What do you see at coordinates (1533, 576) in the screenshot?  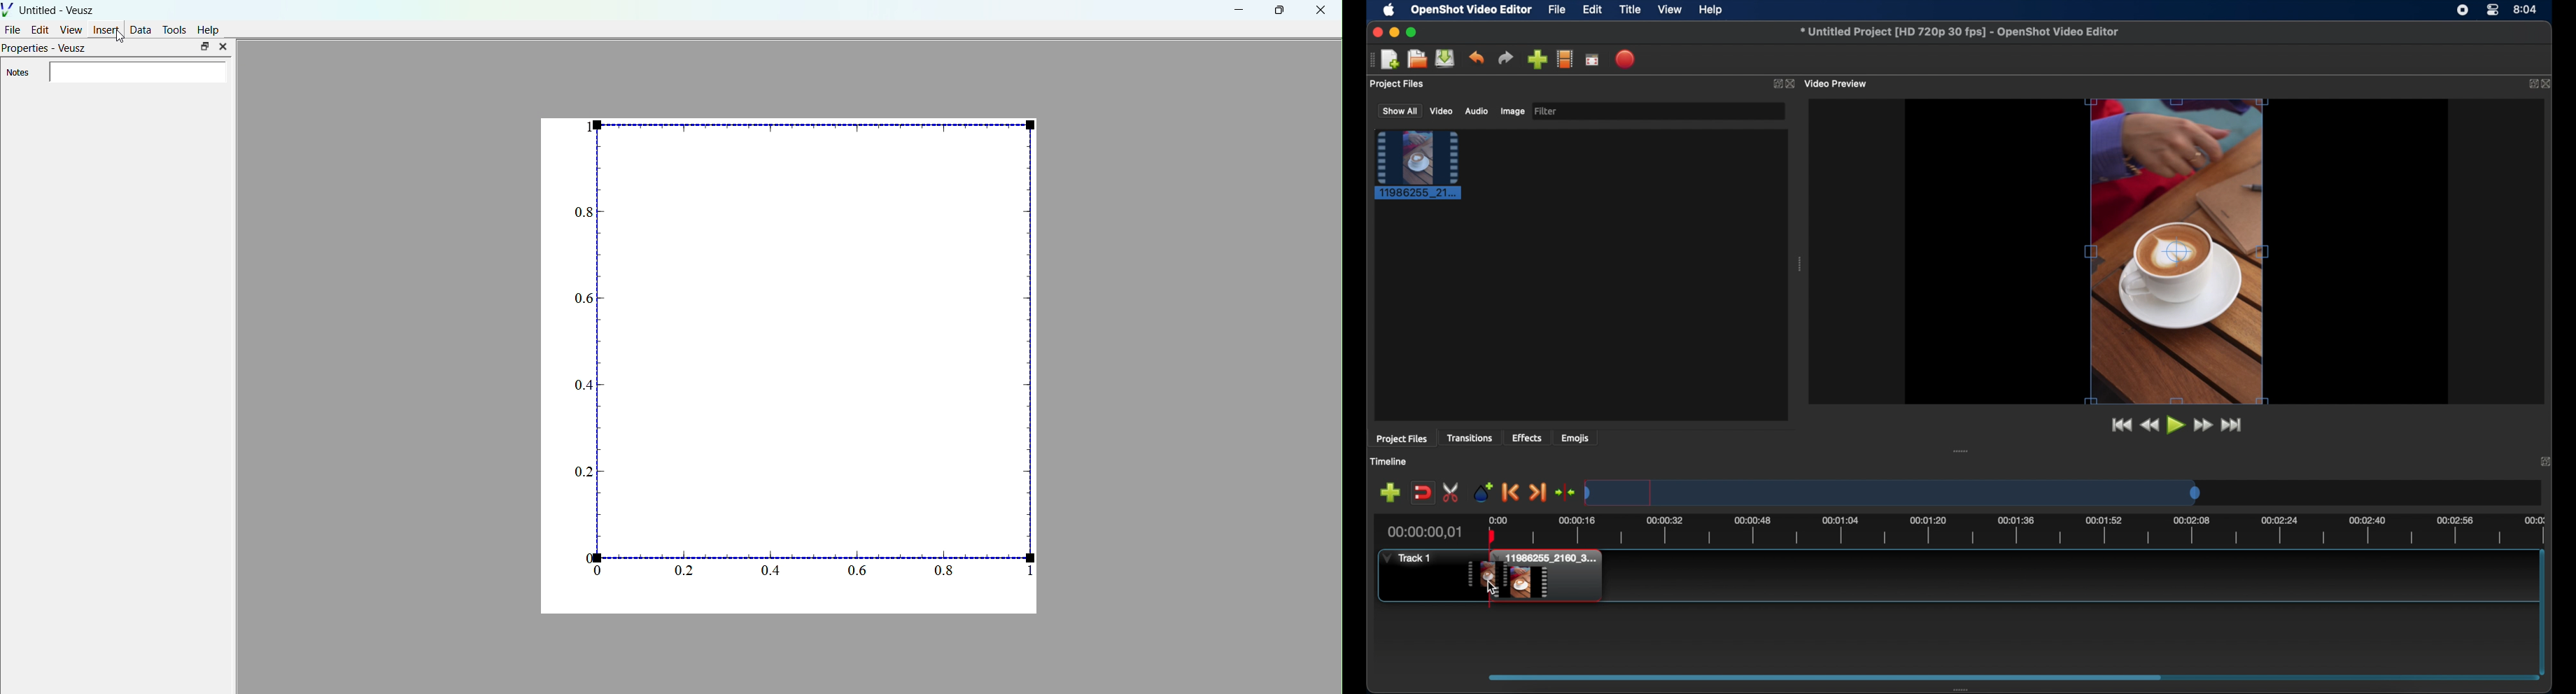 I see `track` at bounding box center [1533, 576].